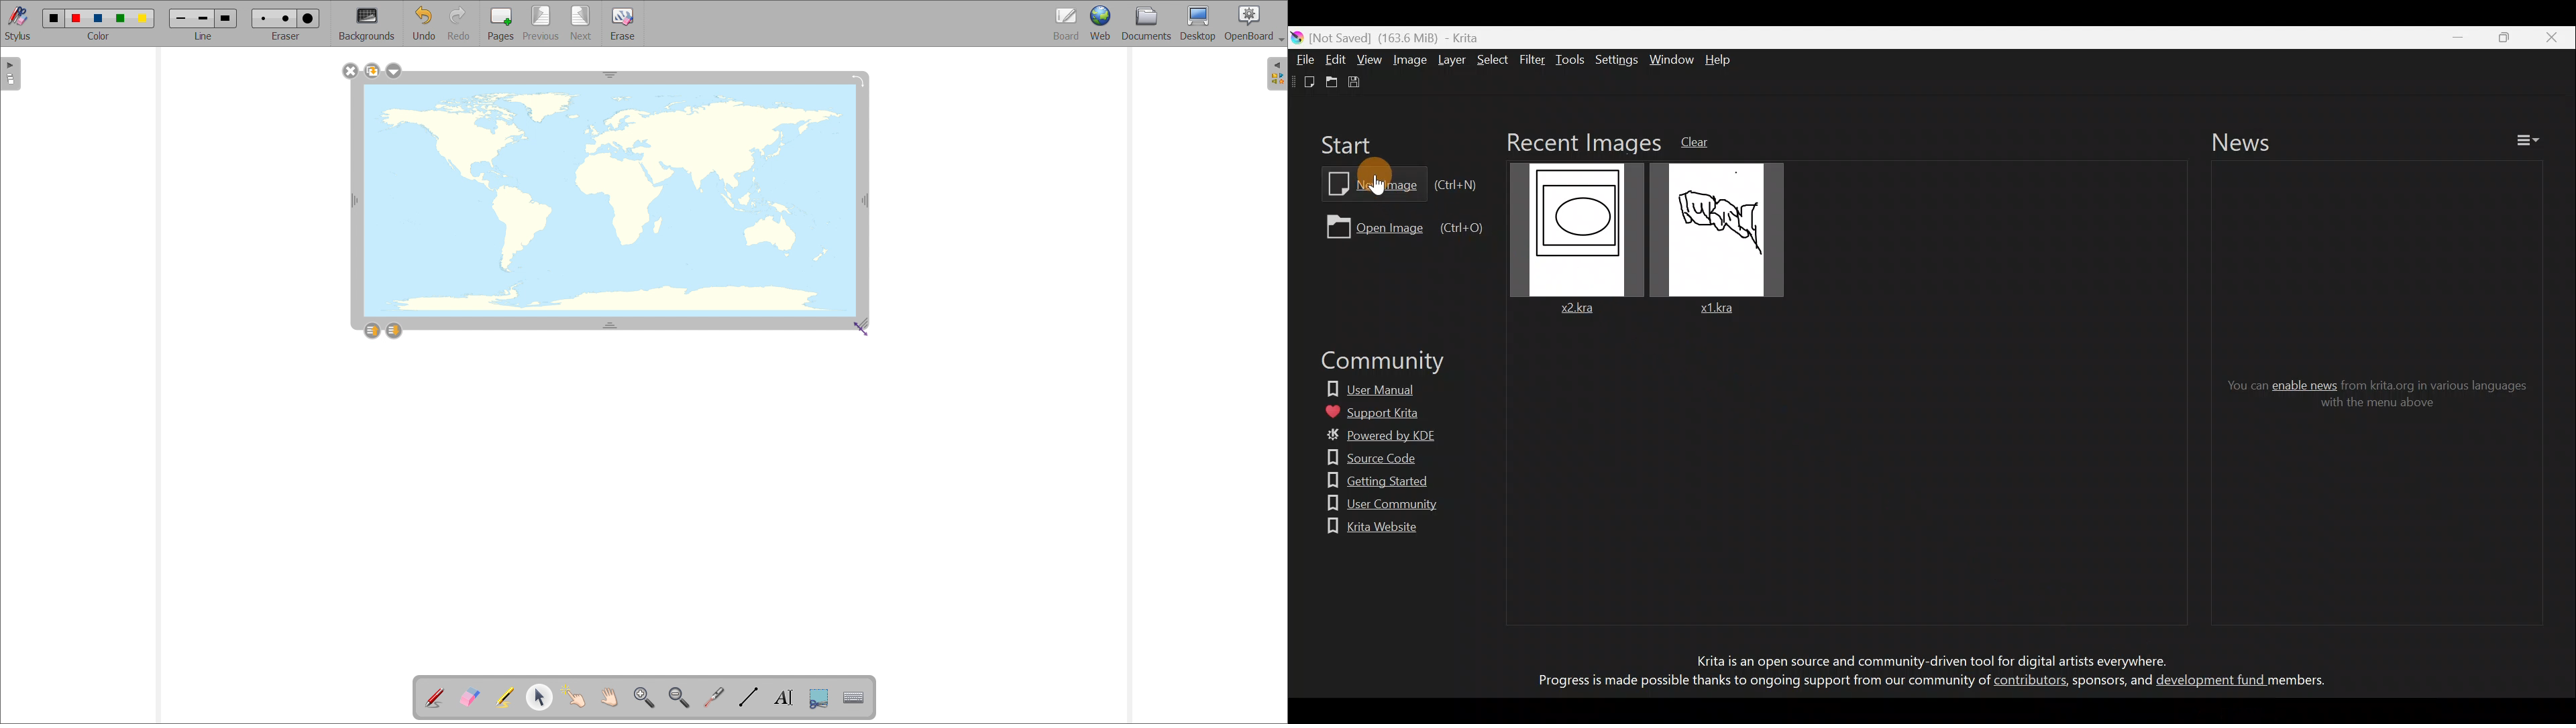 The width and height of the screenshot is (2576, 728). Describe the element at coordinates (1534, 64) in the screenshot. I see `Filter` at that location.